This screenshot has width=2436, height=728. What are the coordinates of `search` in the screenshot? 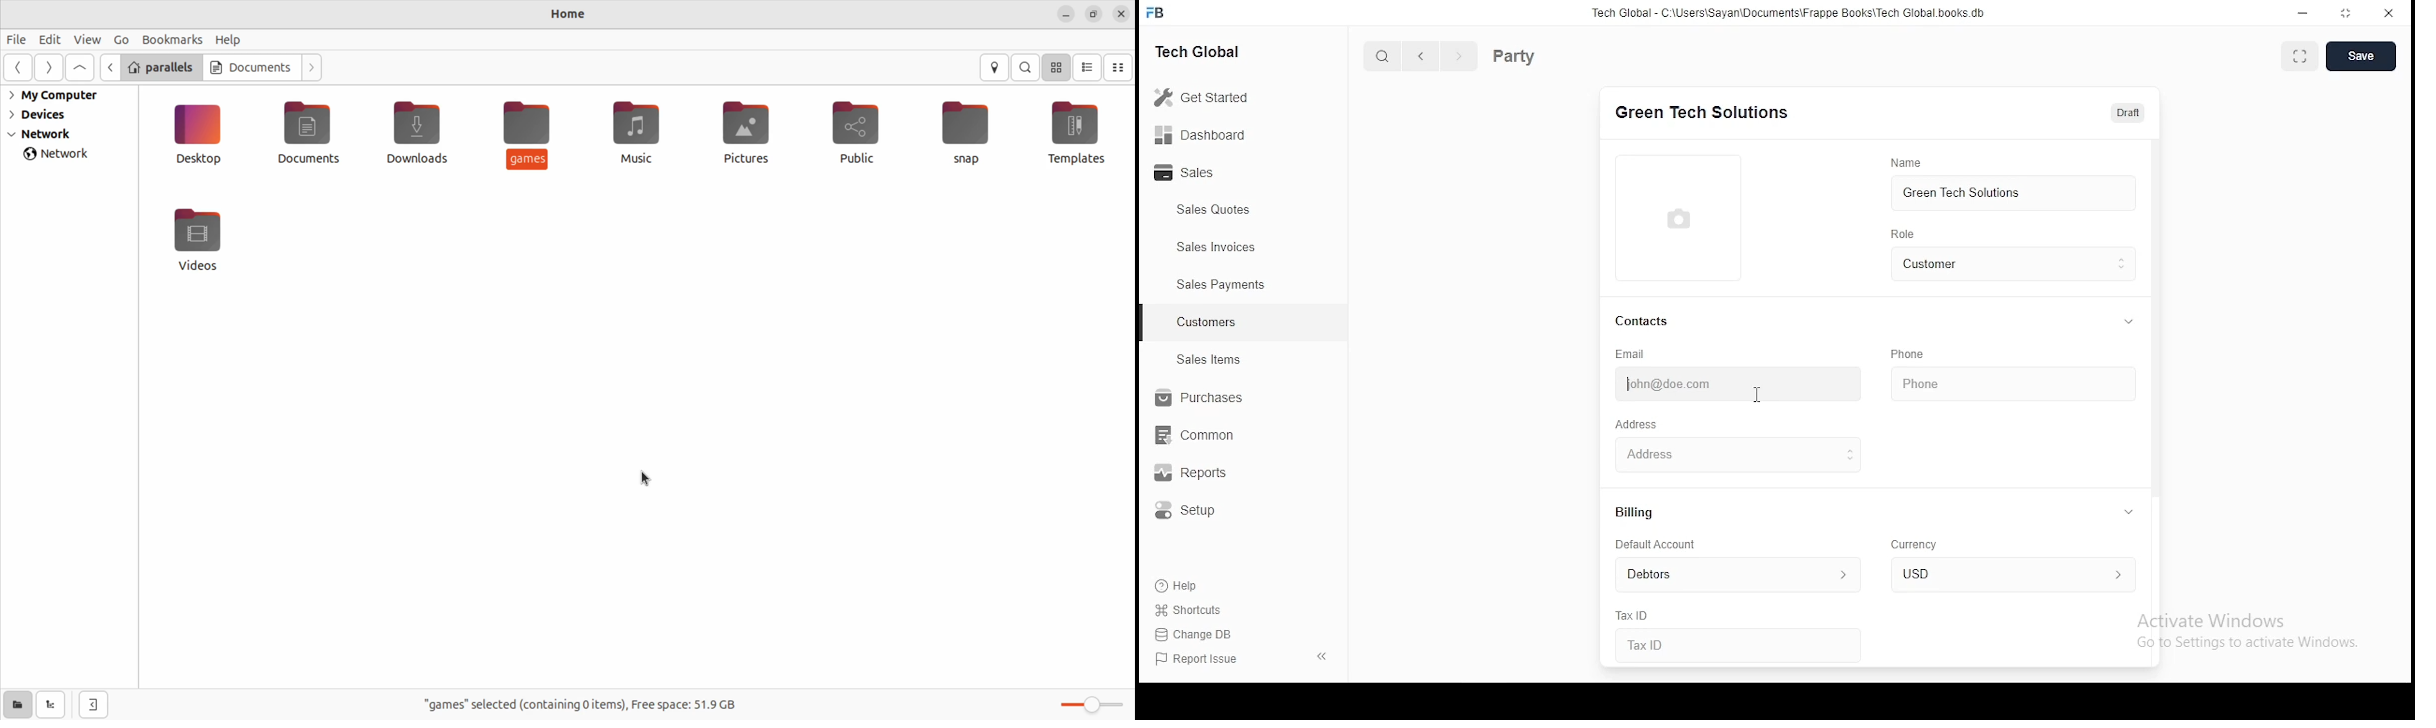 It's located at (1383, 55).